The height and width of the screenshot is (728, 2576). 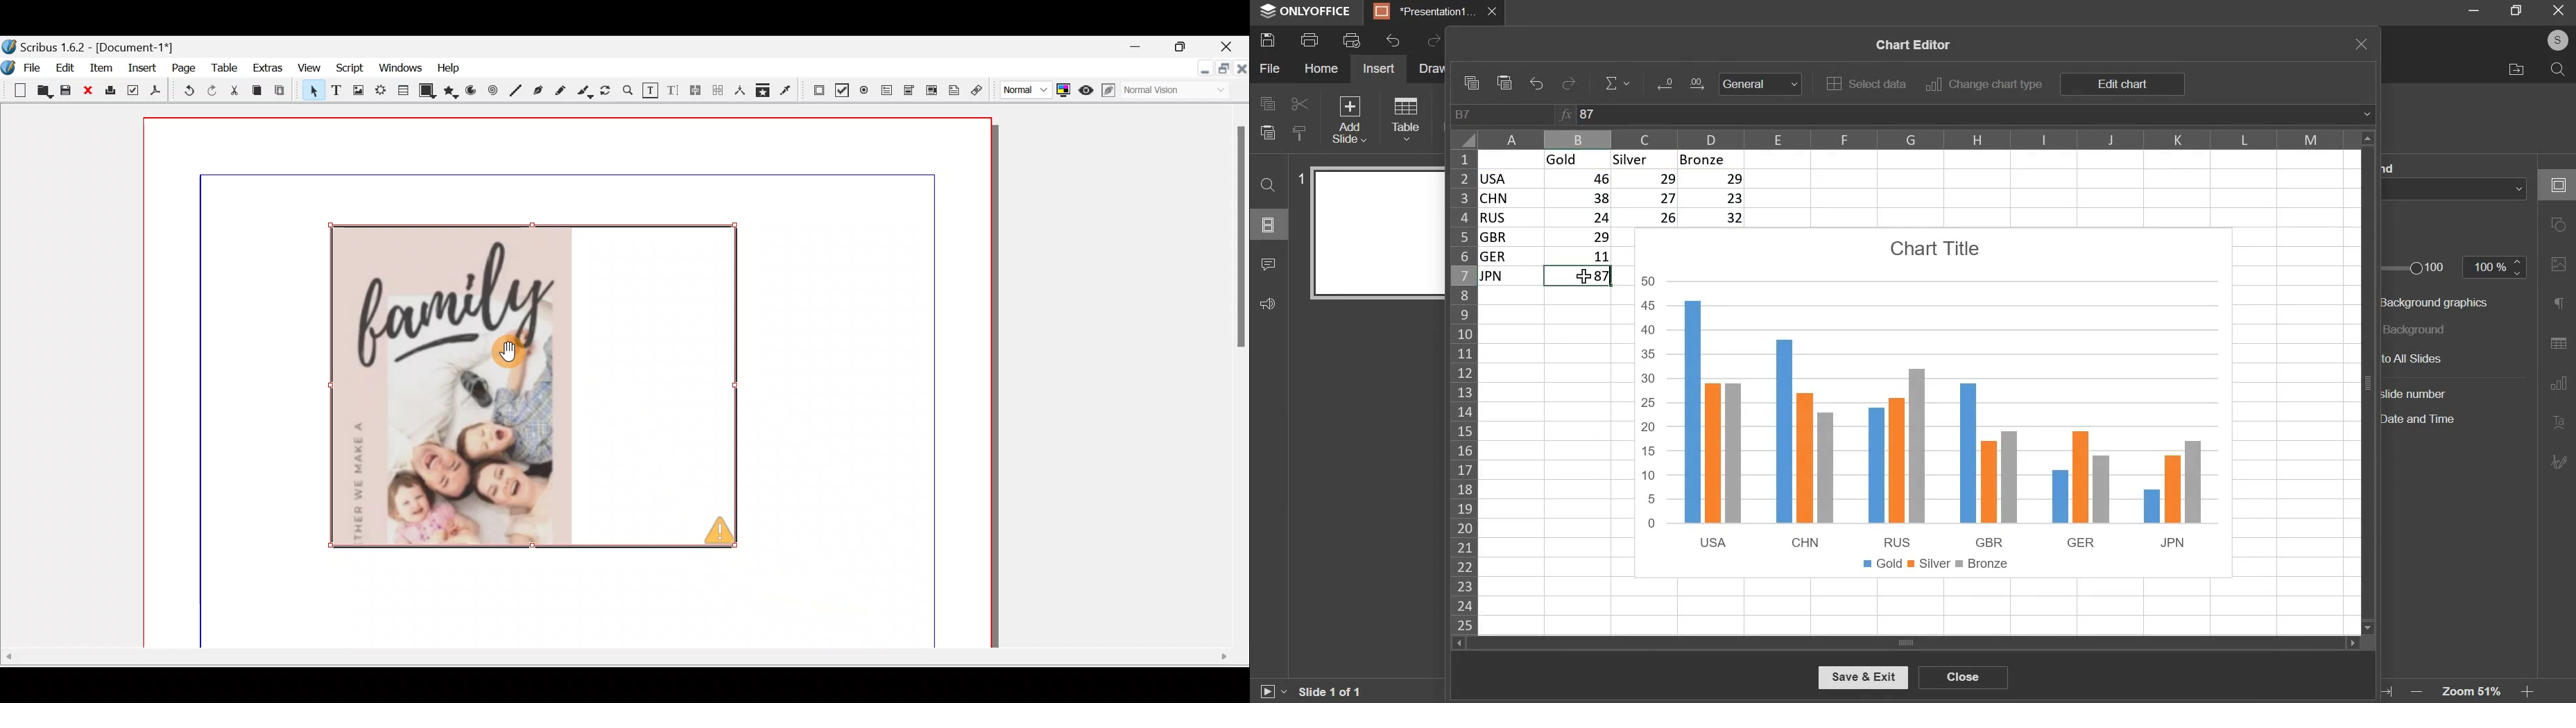 What do you see at coordinates (839, 88) in the screenshot?
I see `PDF check box` at bounding box center [839, 88].